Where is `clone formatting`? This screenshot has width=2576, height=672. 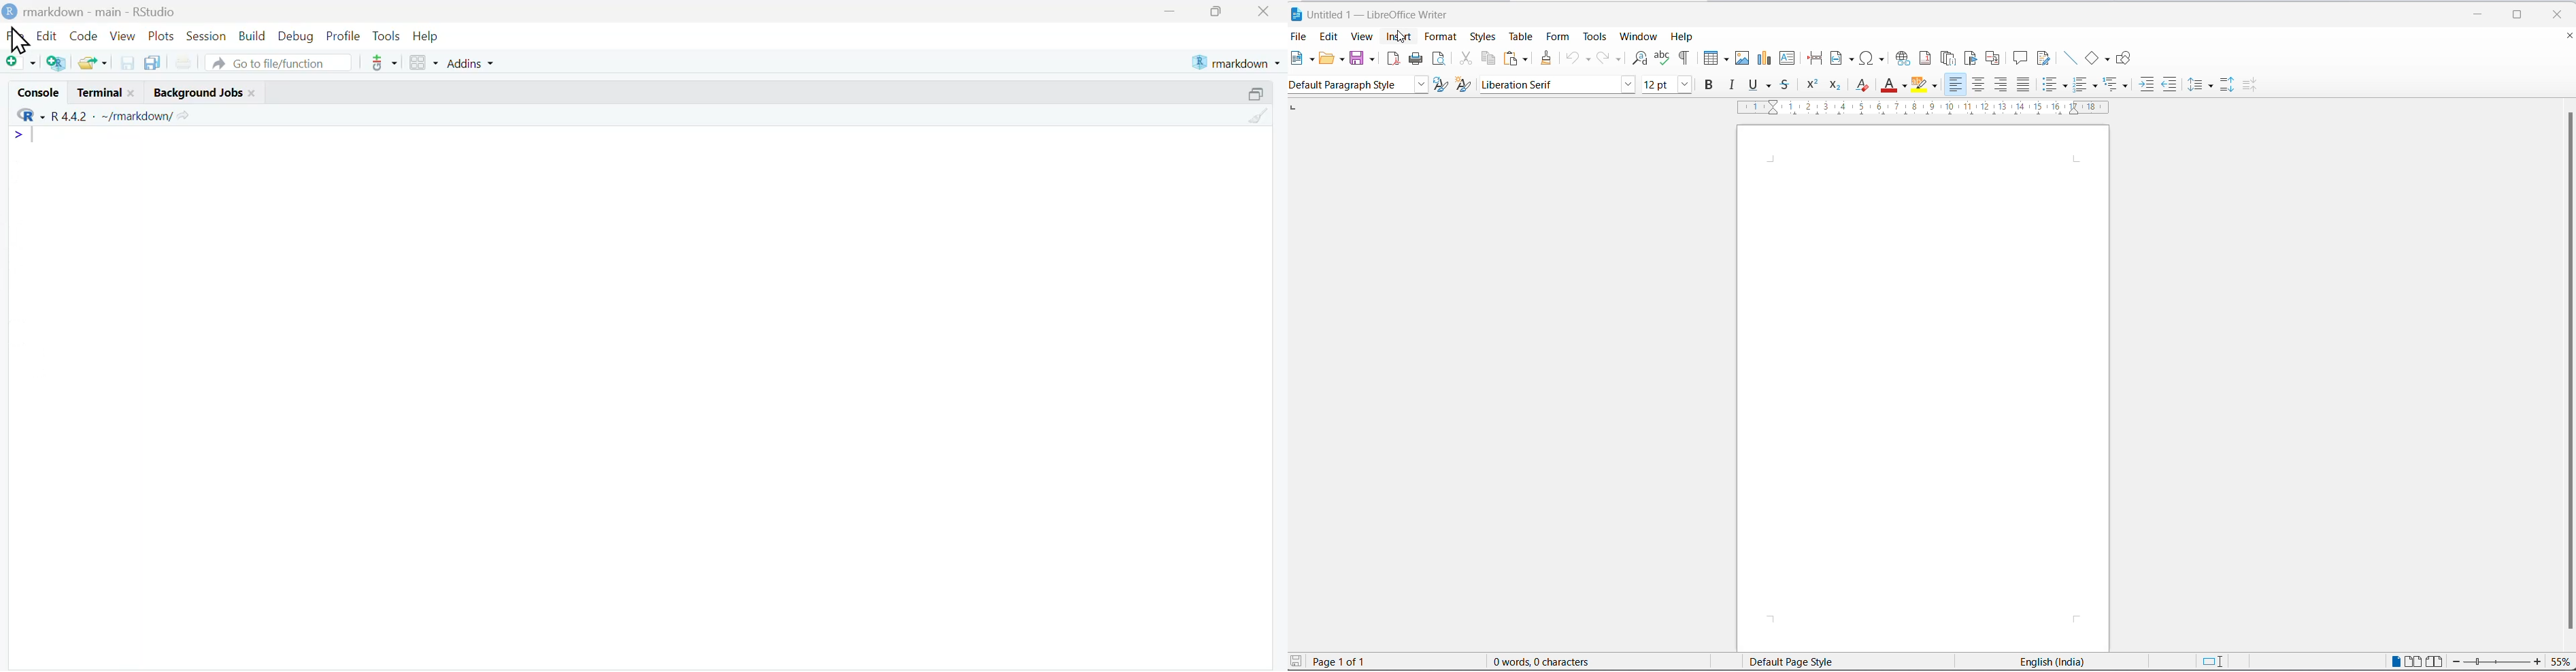 clone formatting is located at coordinates (1545, 59).